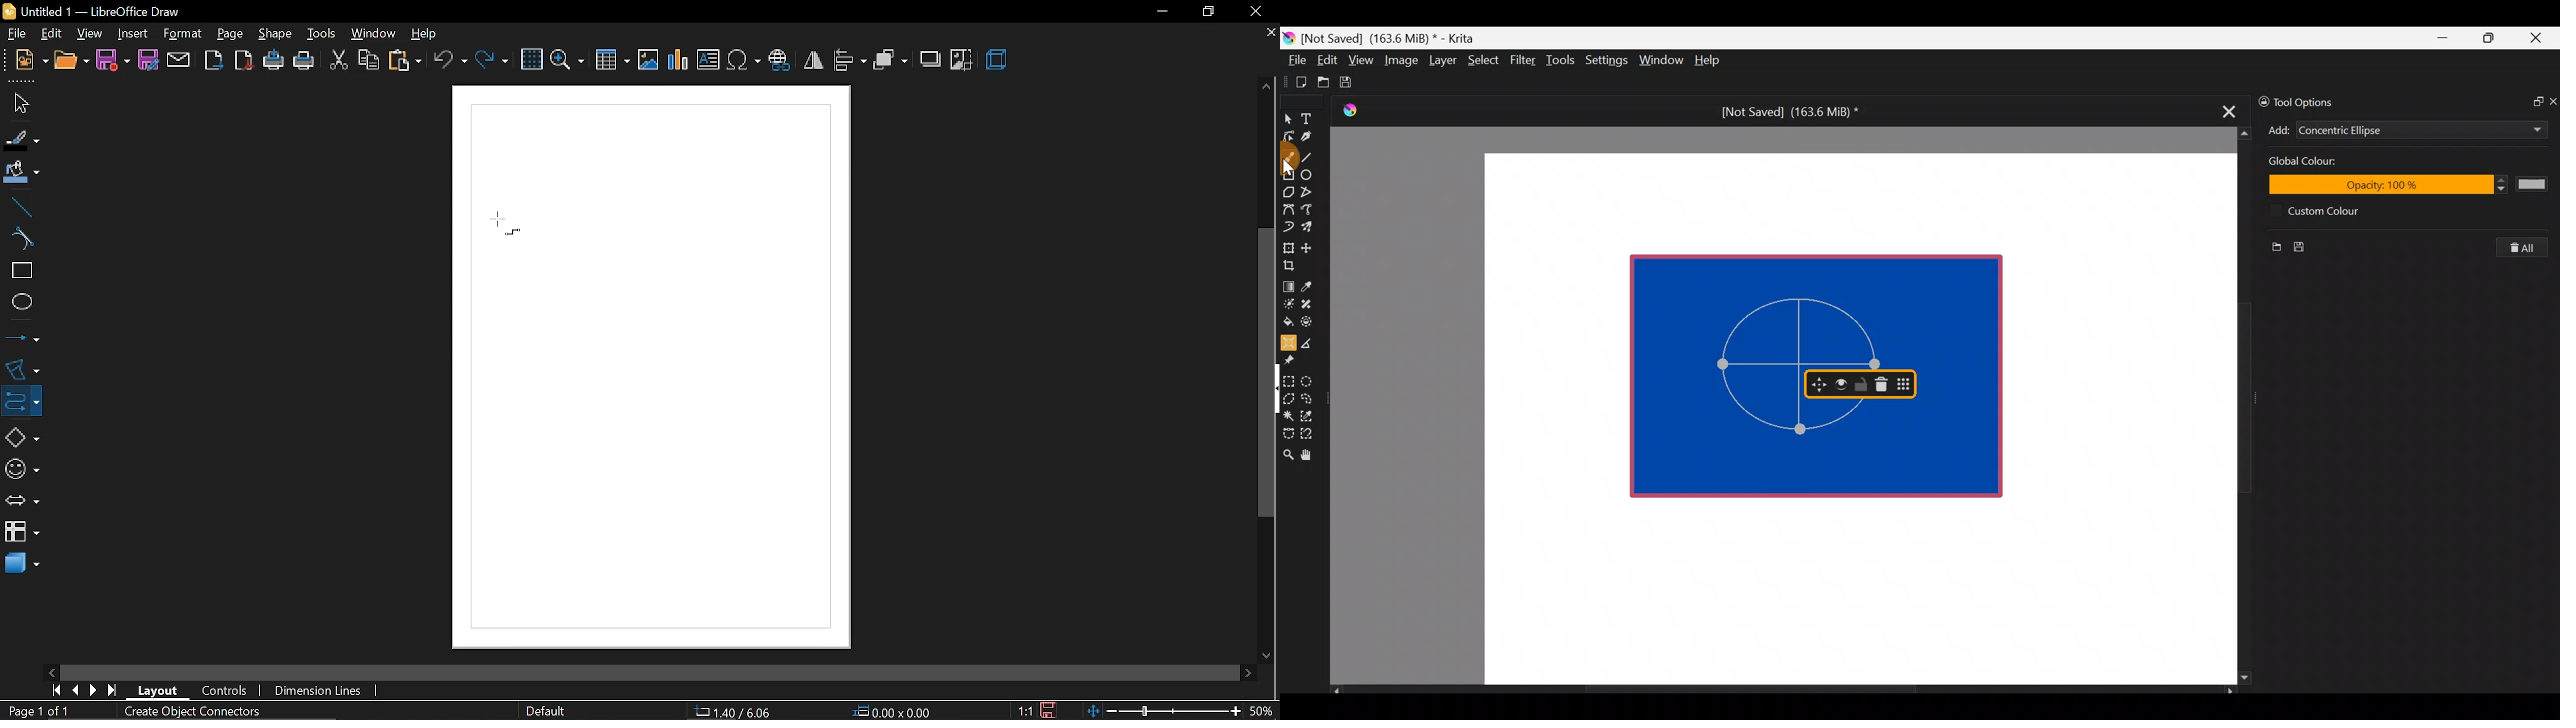 The width and height of the screenshot is (2576, 728). What do you see at coordinates (743, 61) in the screenshot?
I see `Insert symbol` at bounding box center [743, 61].